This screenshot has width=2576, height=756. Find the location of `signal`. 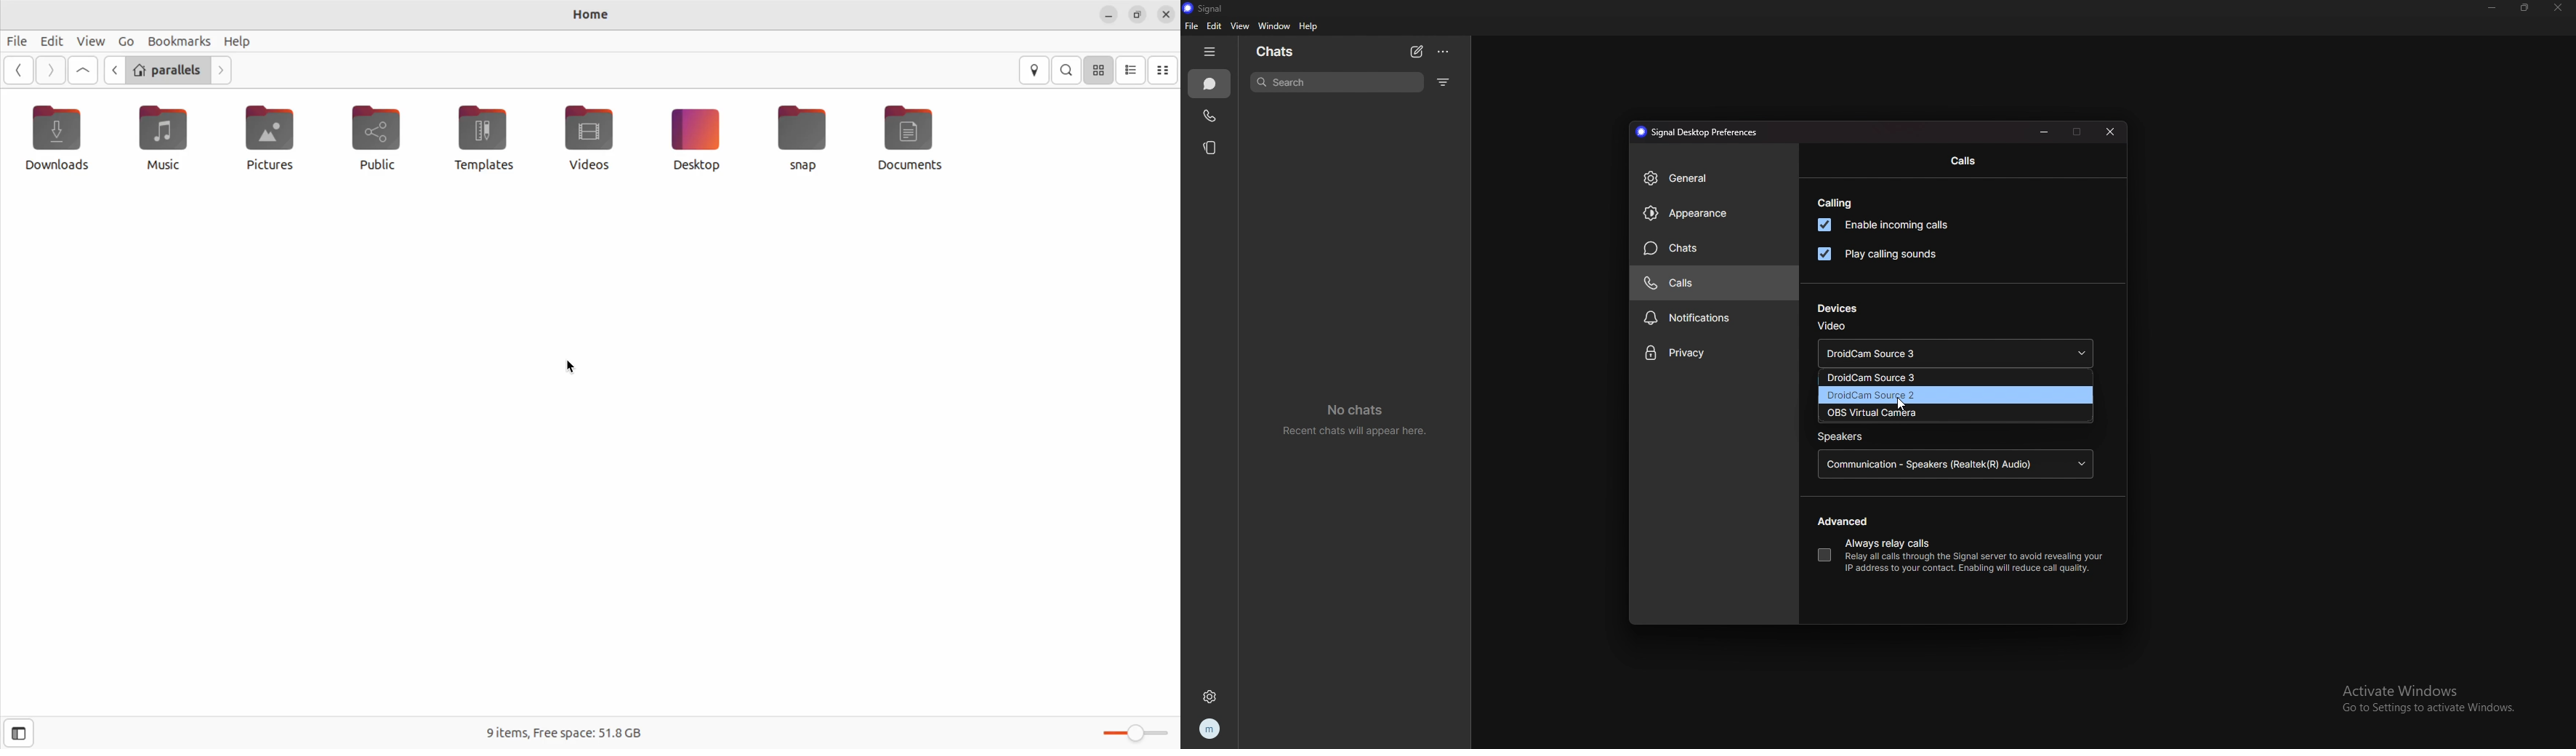

signal is located at coordinates (1210, 9).